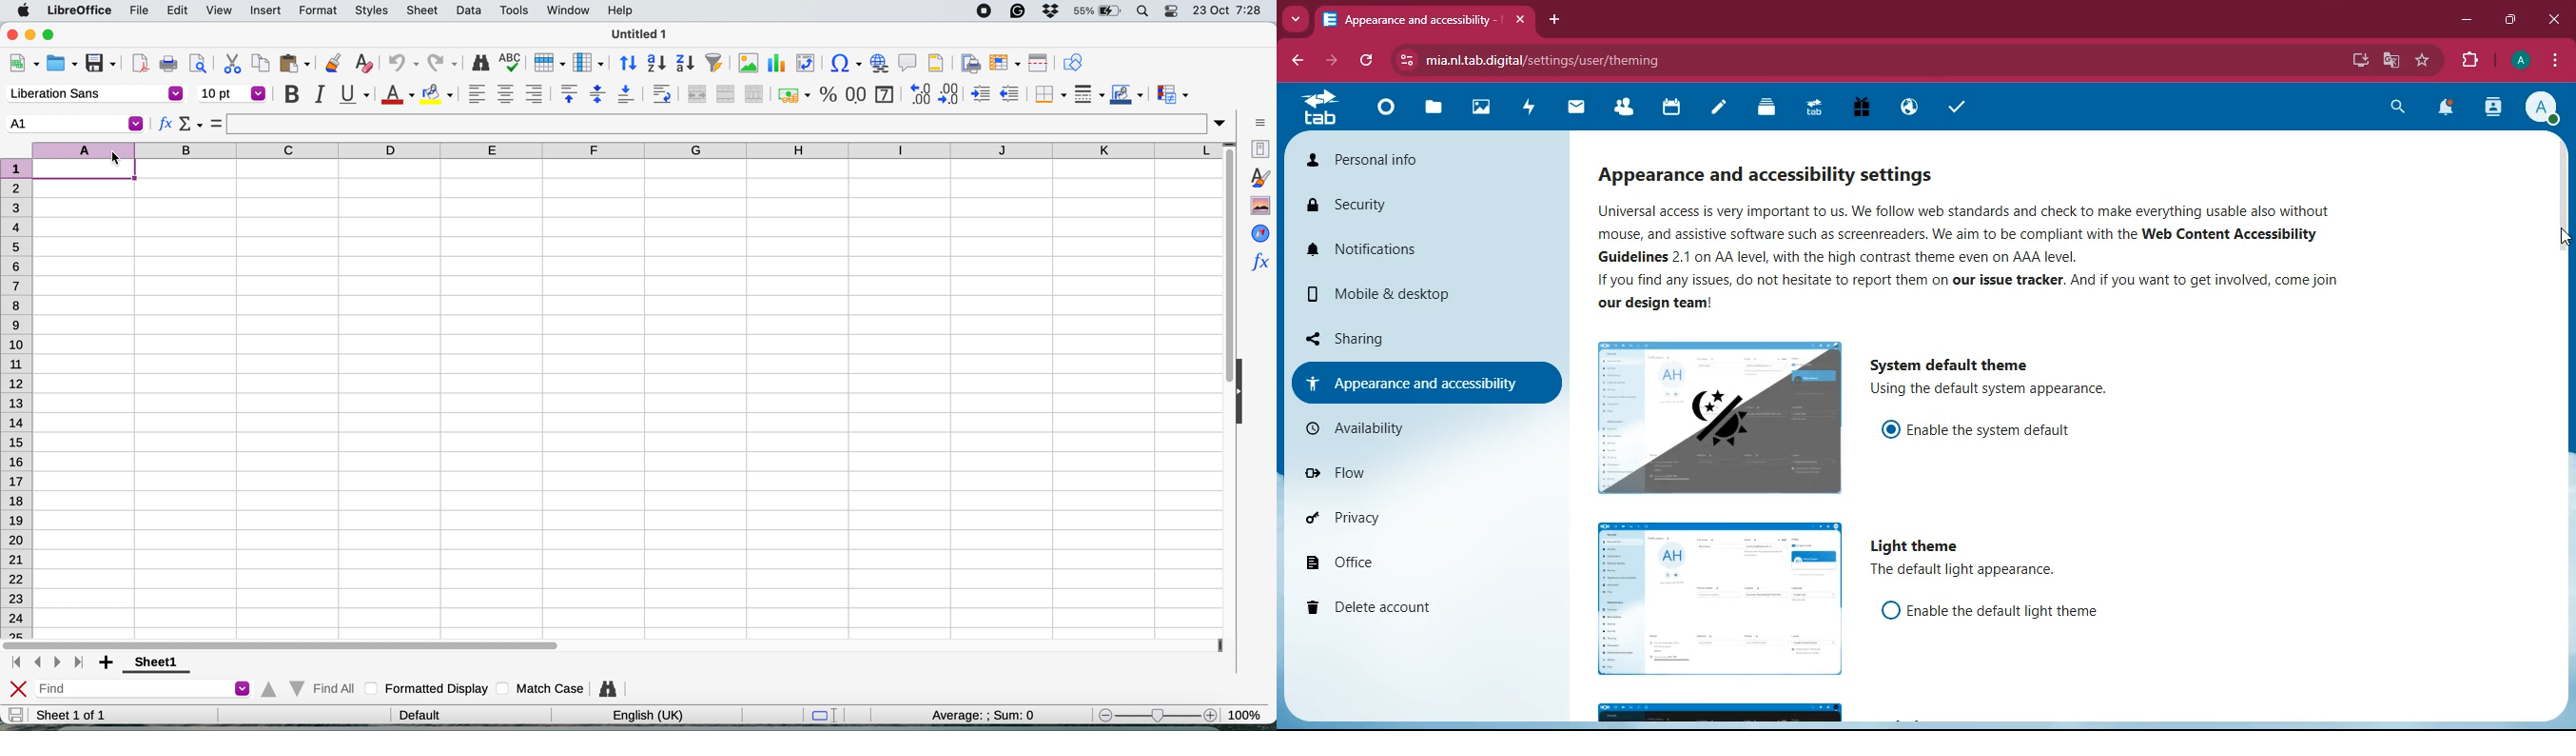 The height and width of the screenshot is (756, 2576). Describe the element at coordinates (747, 63) in the screenshot. I see `insert chart` at that location.